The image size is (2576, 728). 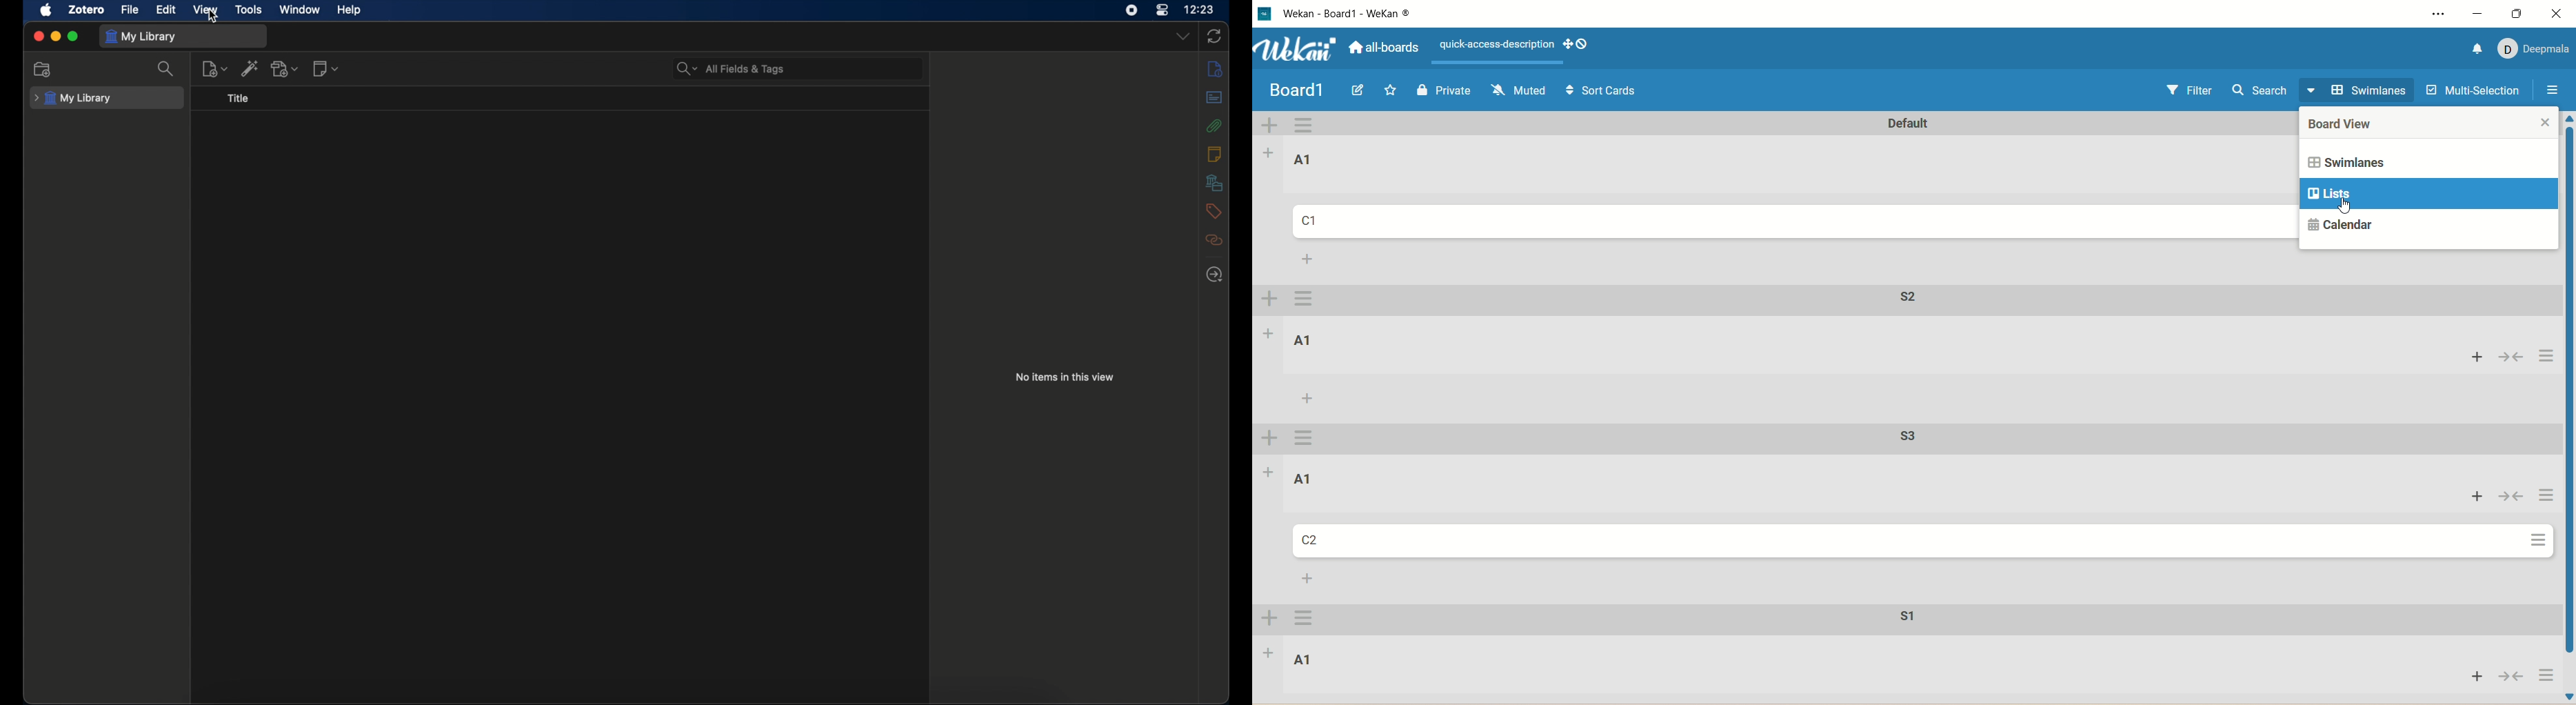 I want to click on title, so click(x=238, y=98).